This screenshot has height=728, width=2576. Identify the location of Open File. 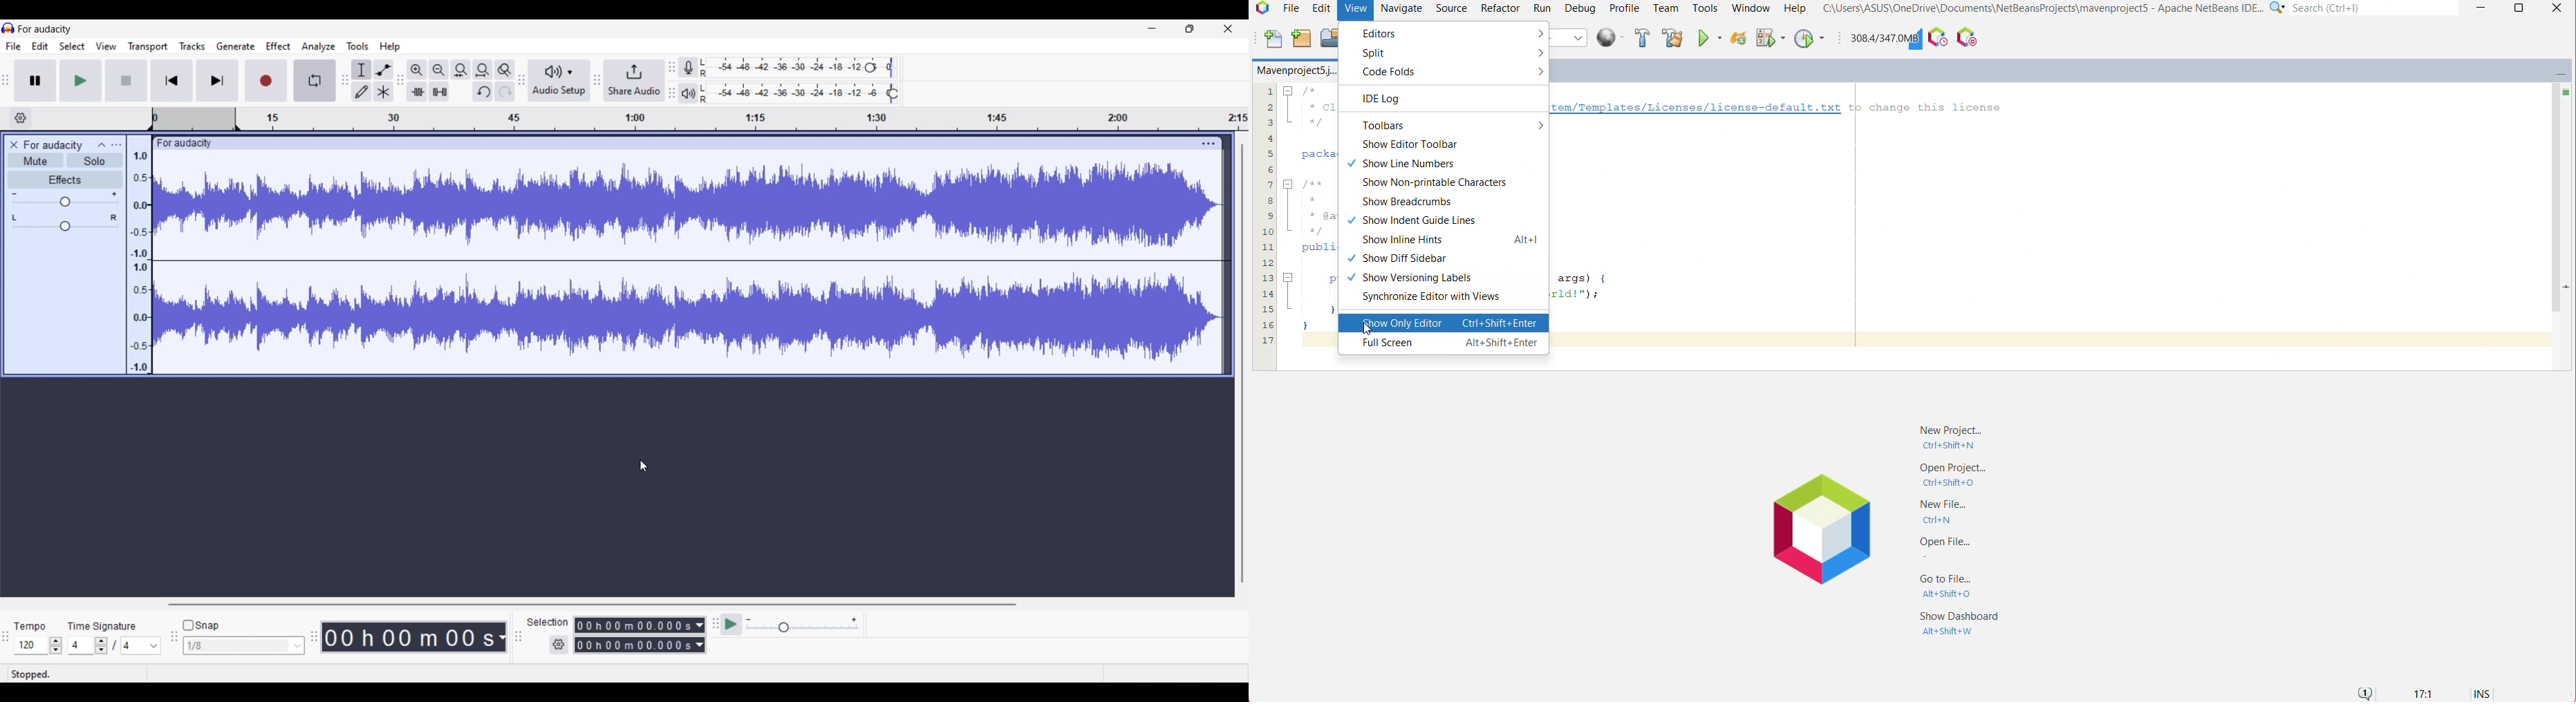
(1943, 549).